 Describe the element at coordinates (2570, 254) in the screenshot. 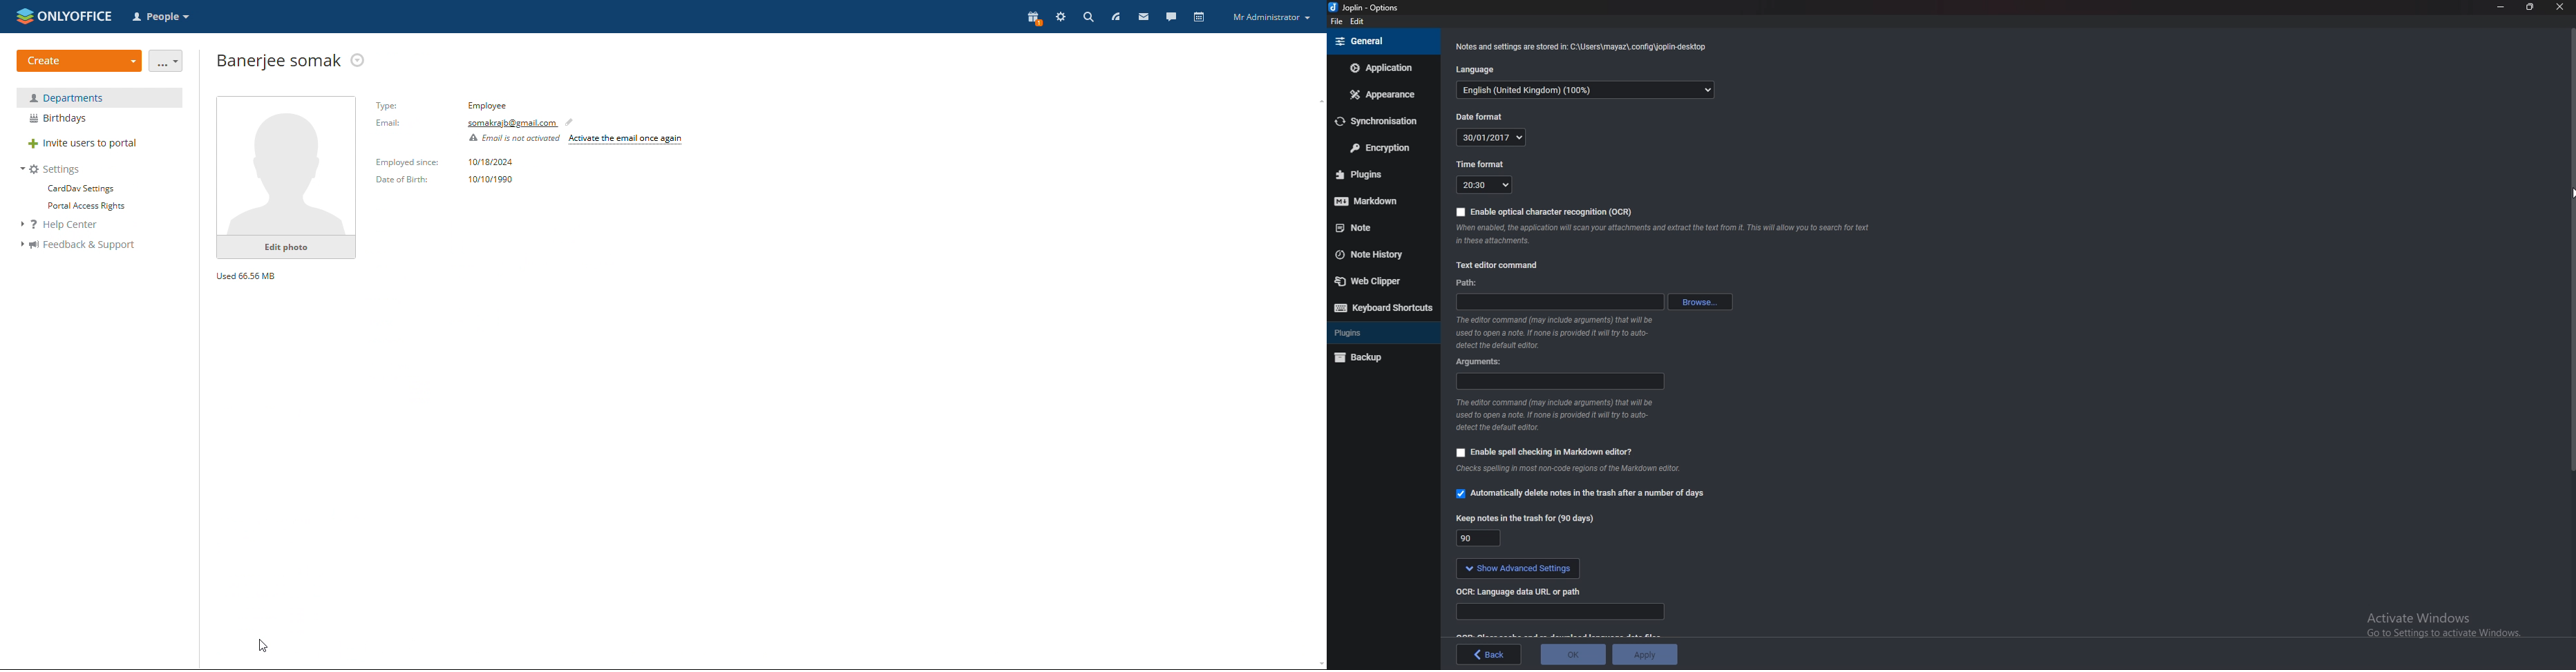

I see `scroll bar` at that location.